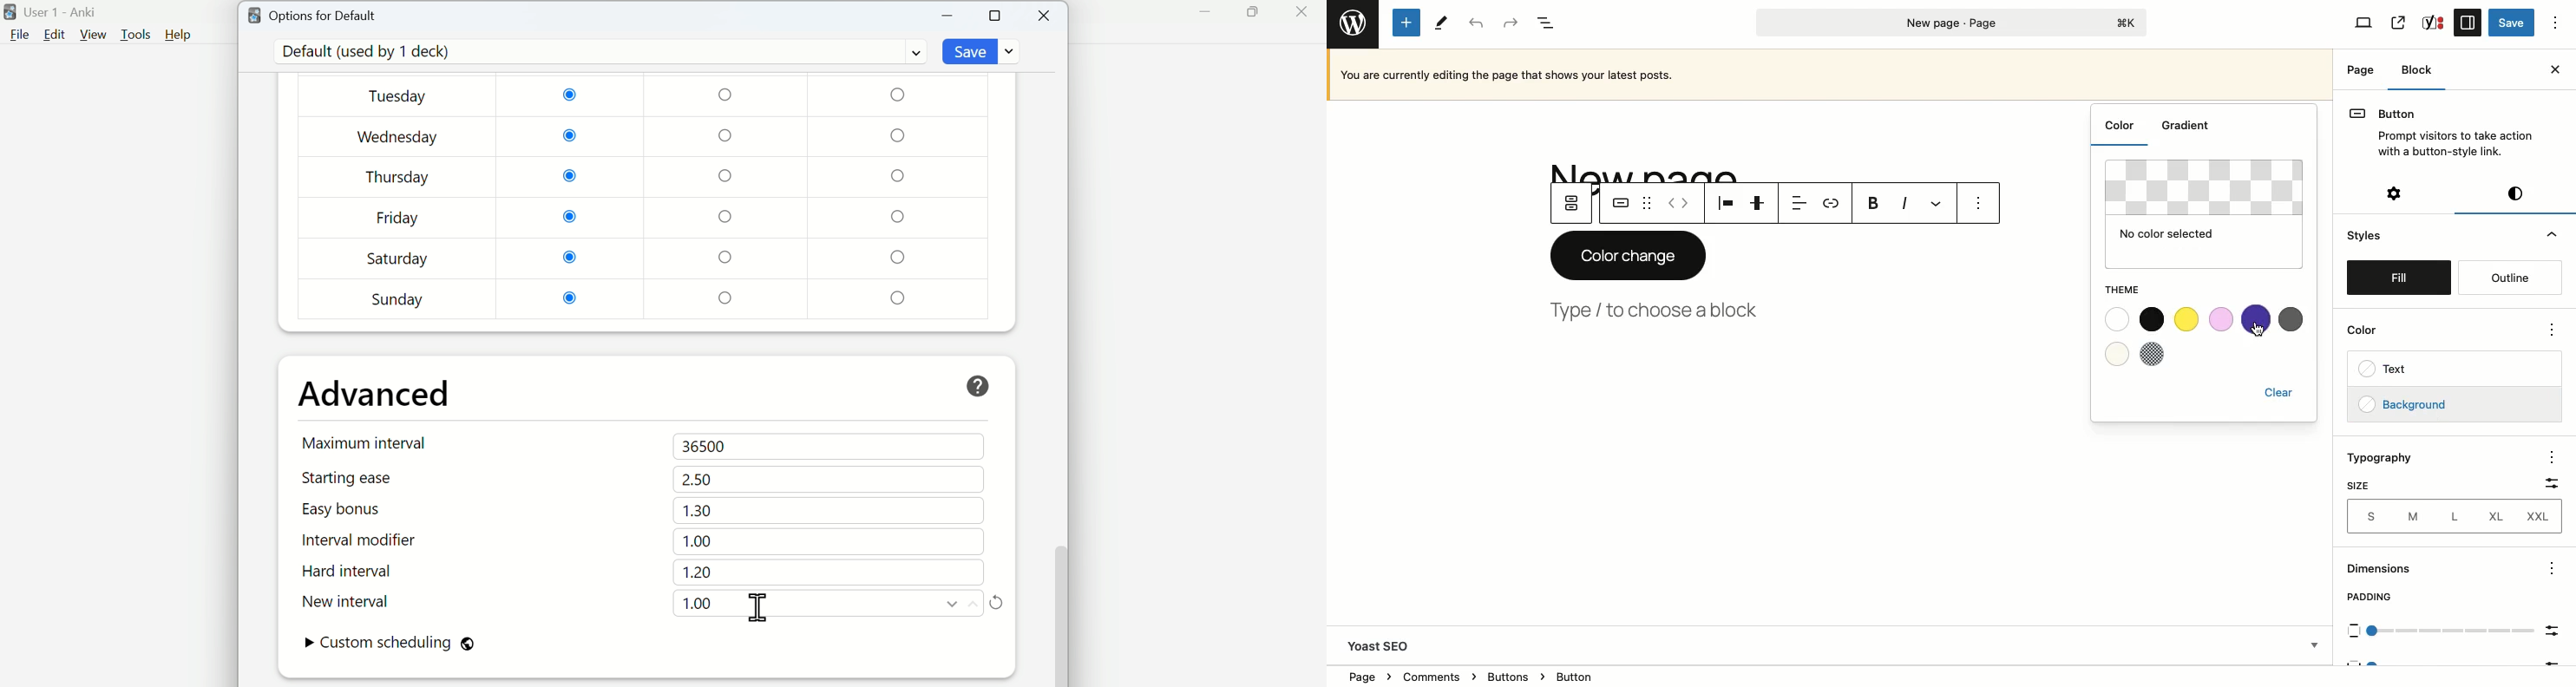  I want to click on Wednesday, so click(399, 138).